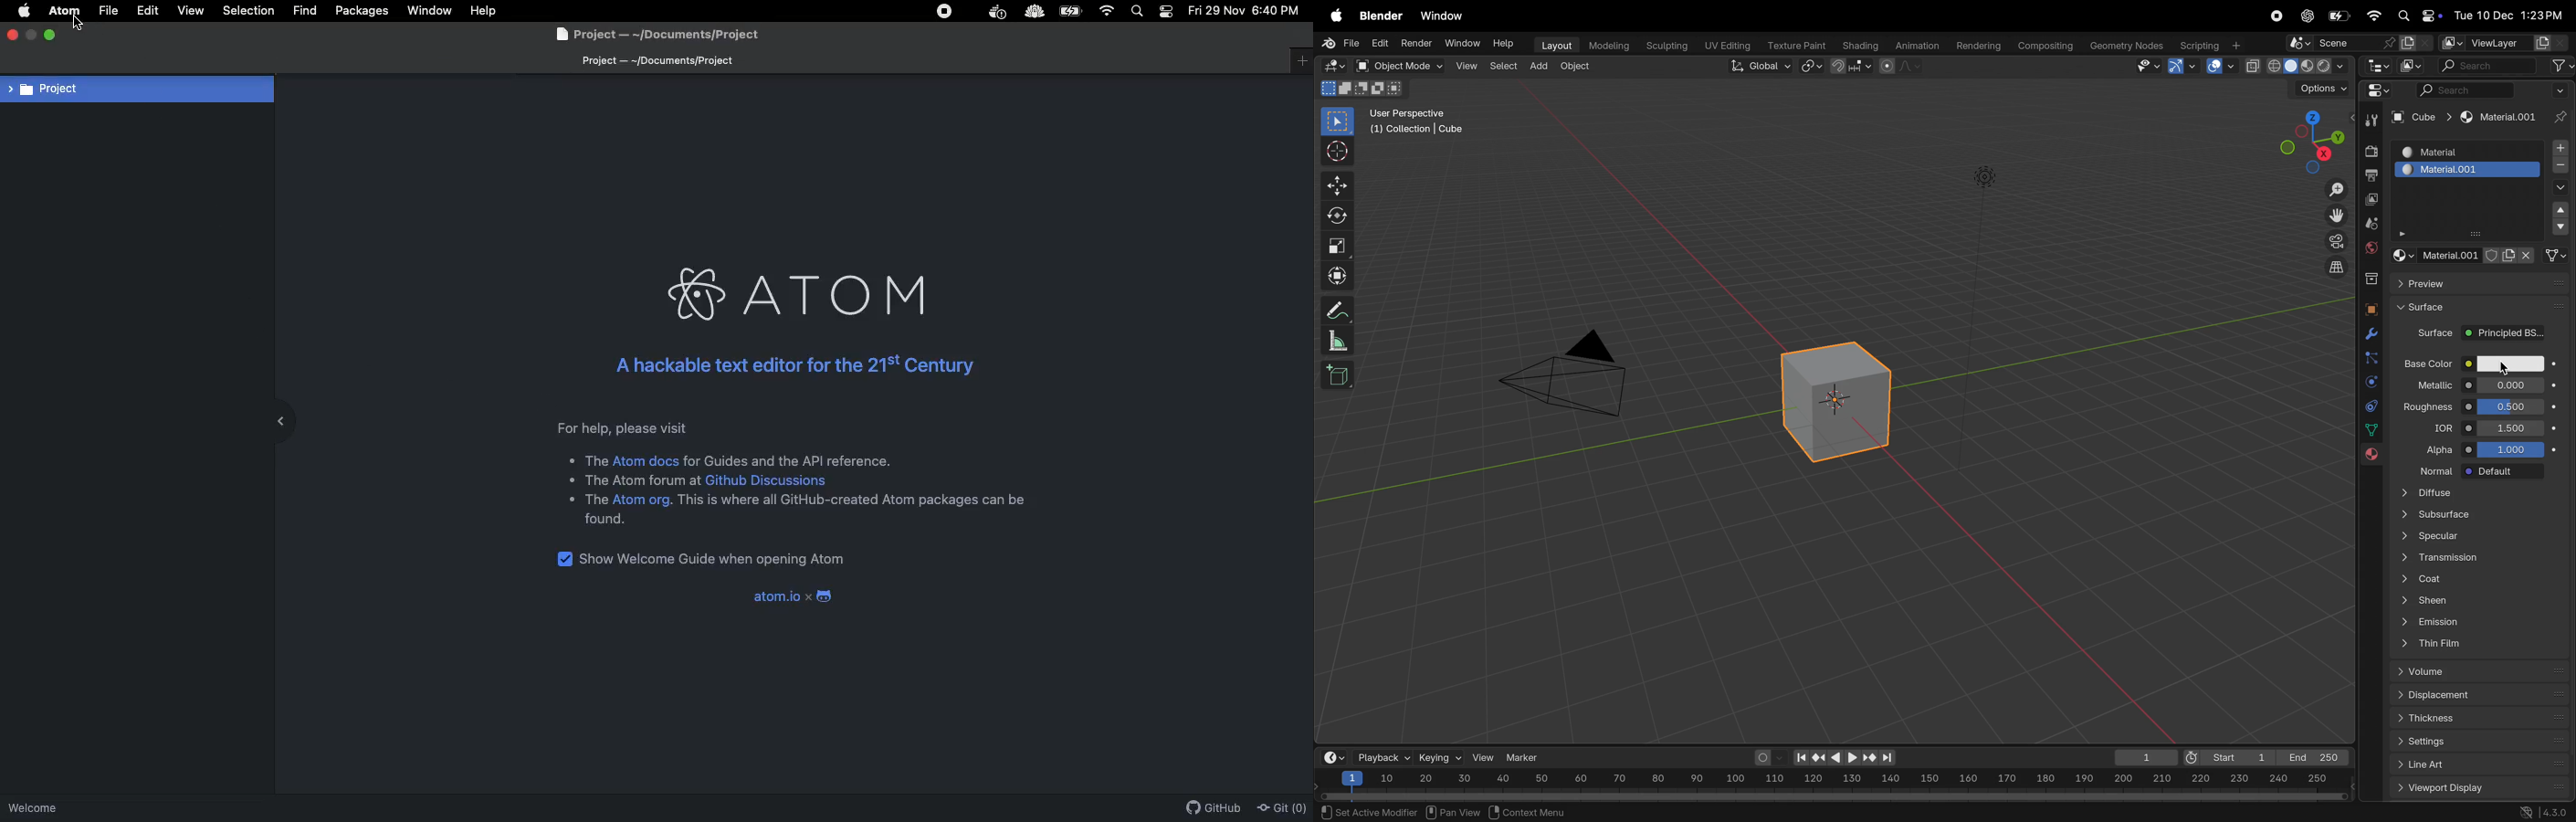 This screenshot has height=840, width=2576. Describe the element at coordinates (2474, 515) in the screenshot. I see `subsurface` at that location.